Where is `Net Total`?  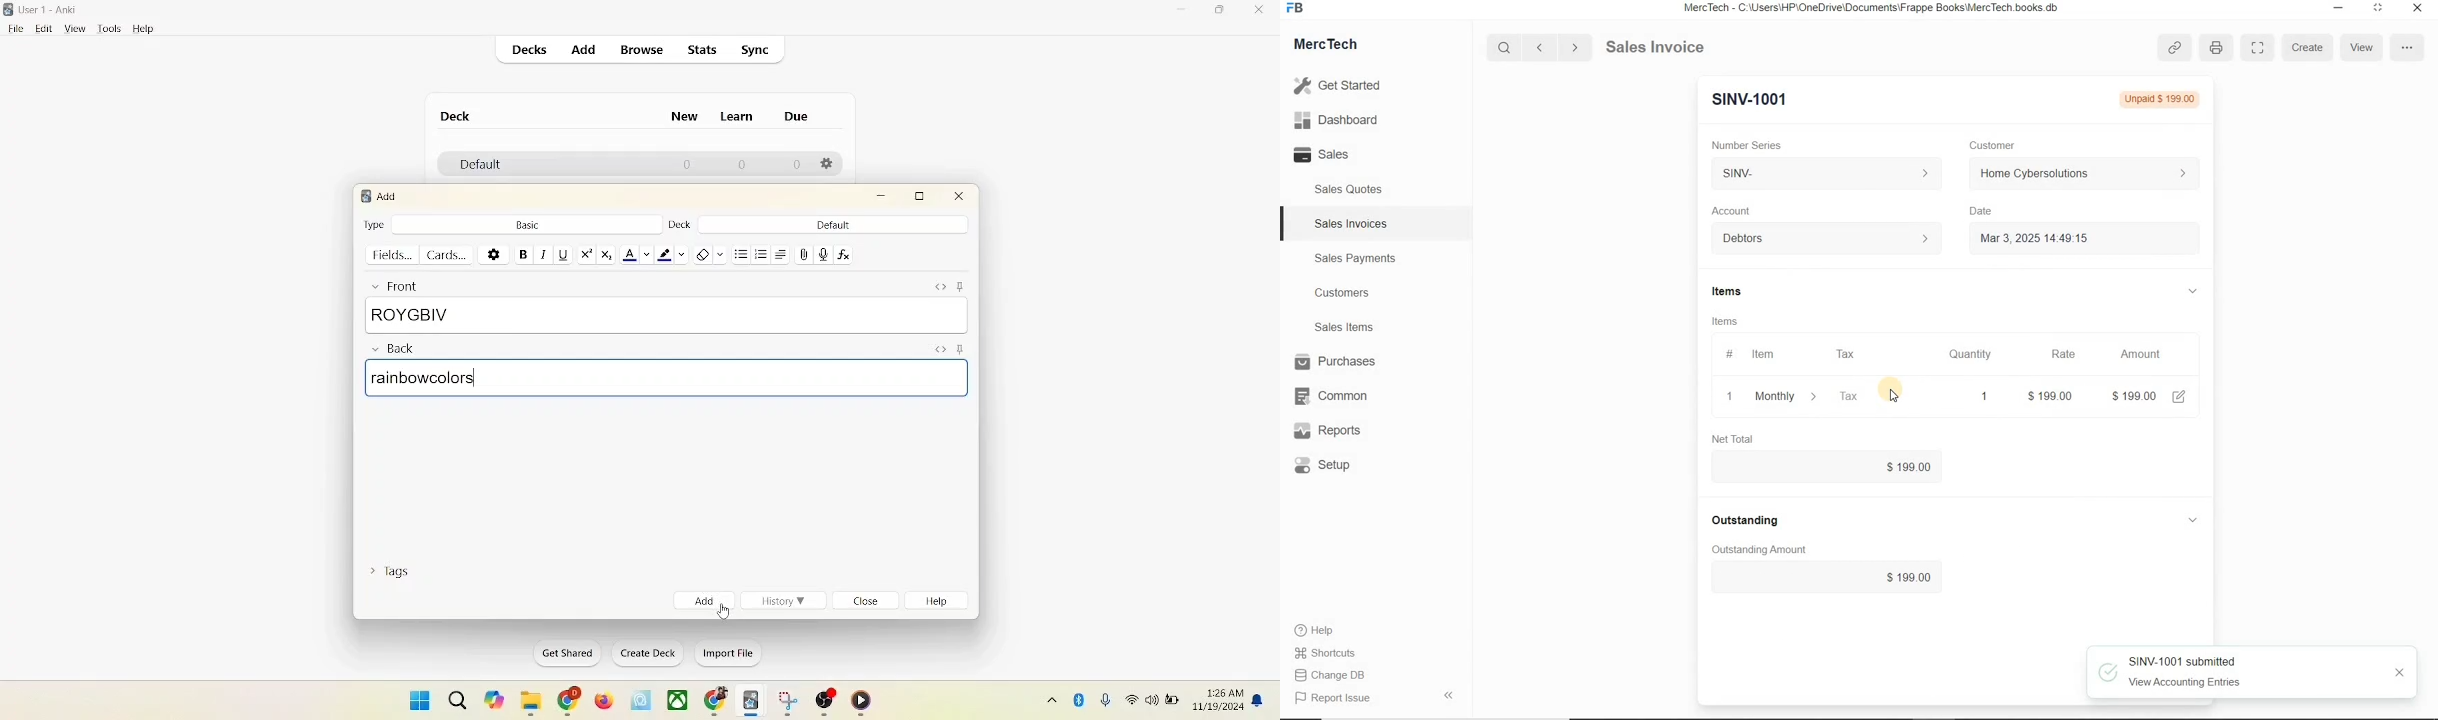
Net Total is located at coordinates (1734, 439).